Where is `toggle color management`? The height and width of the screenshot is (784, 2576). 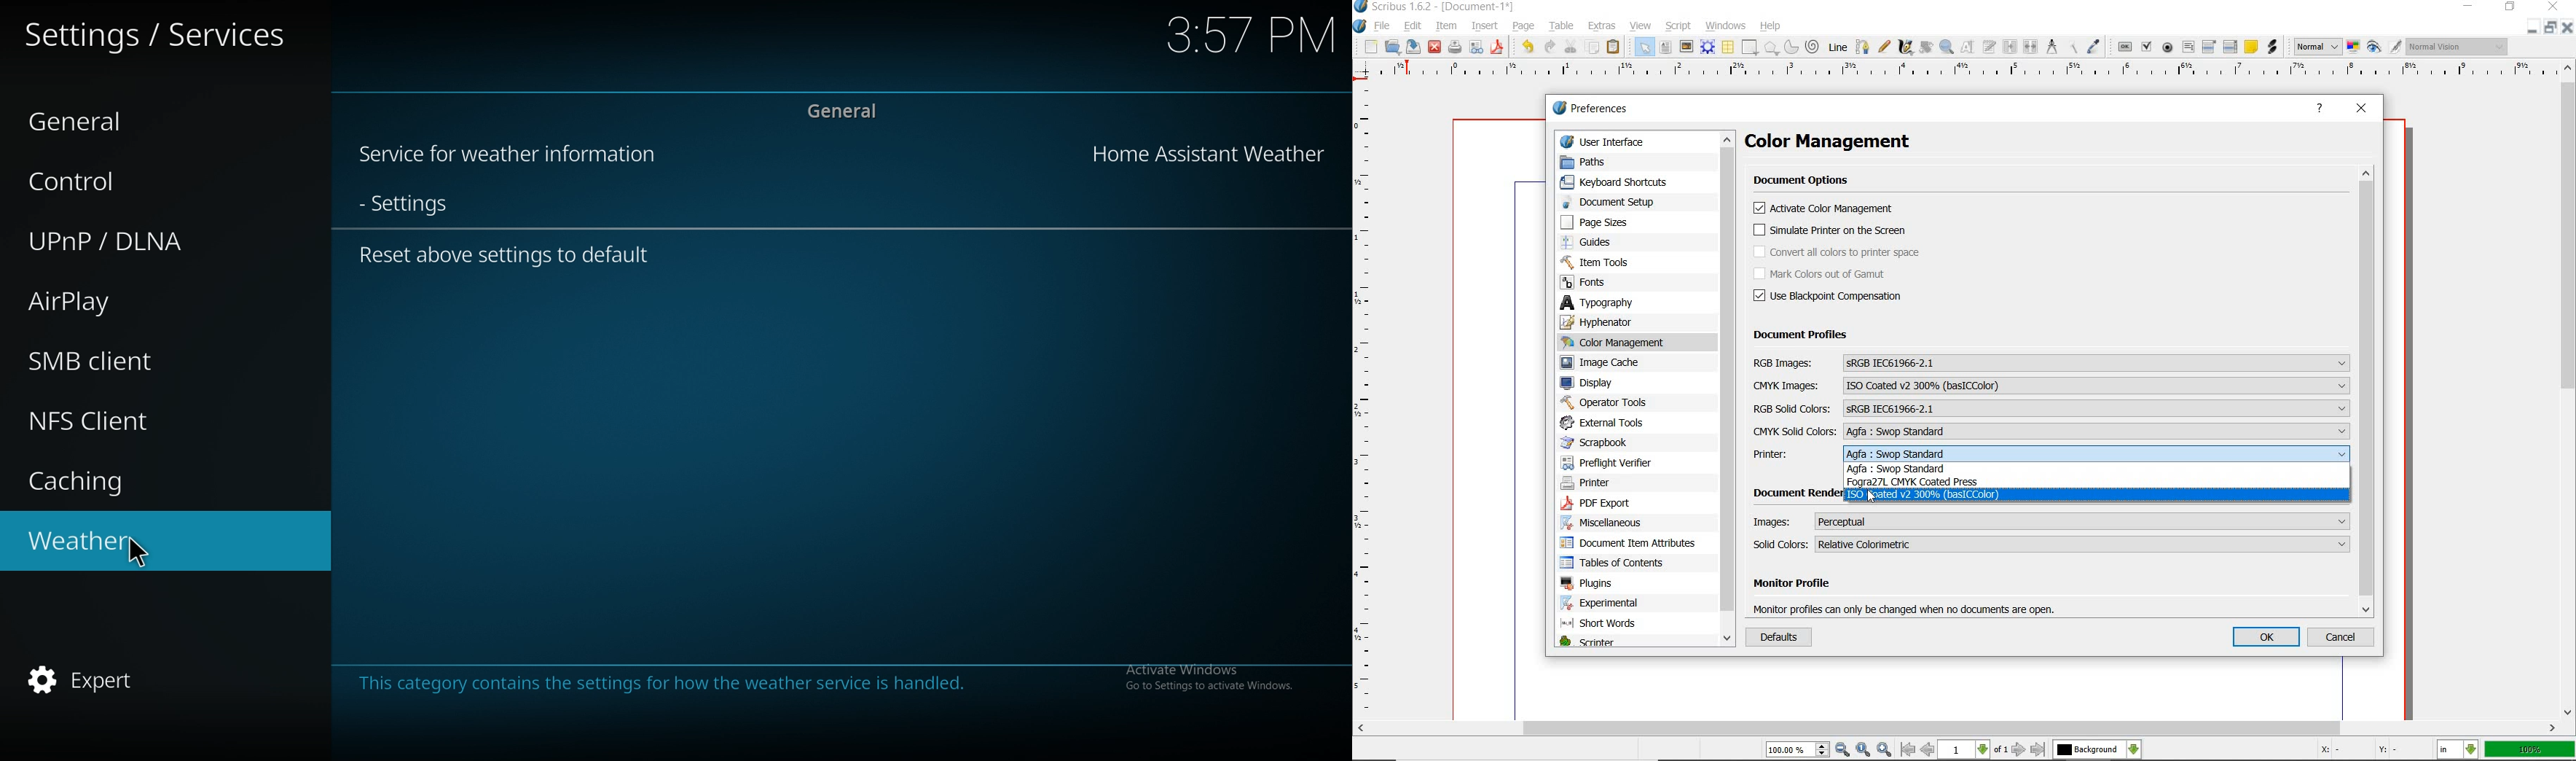 toggle color management is located at coordinates (2353, 46).